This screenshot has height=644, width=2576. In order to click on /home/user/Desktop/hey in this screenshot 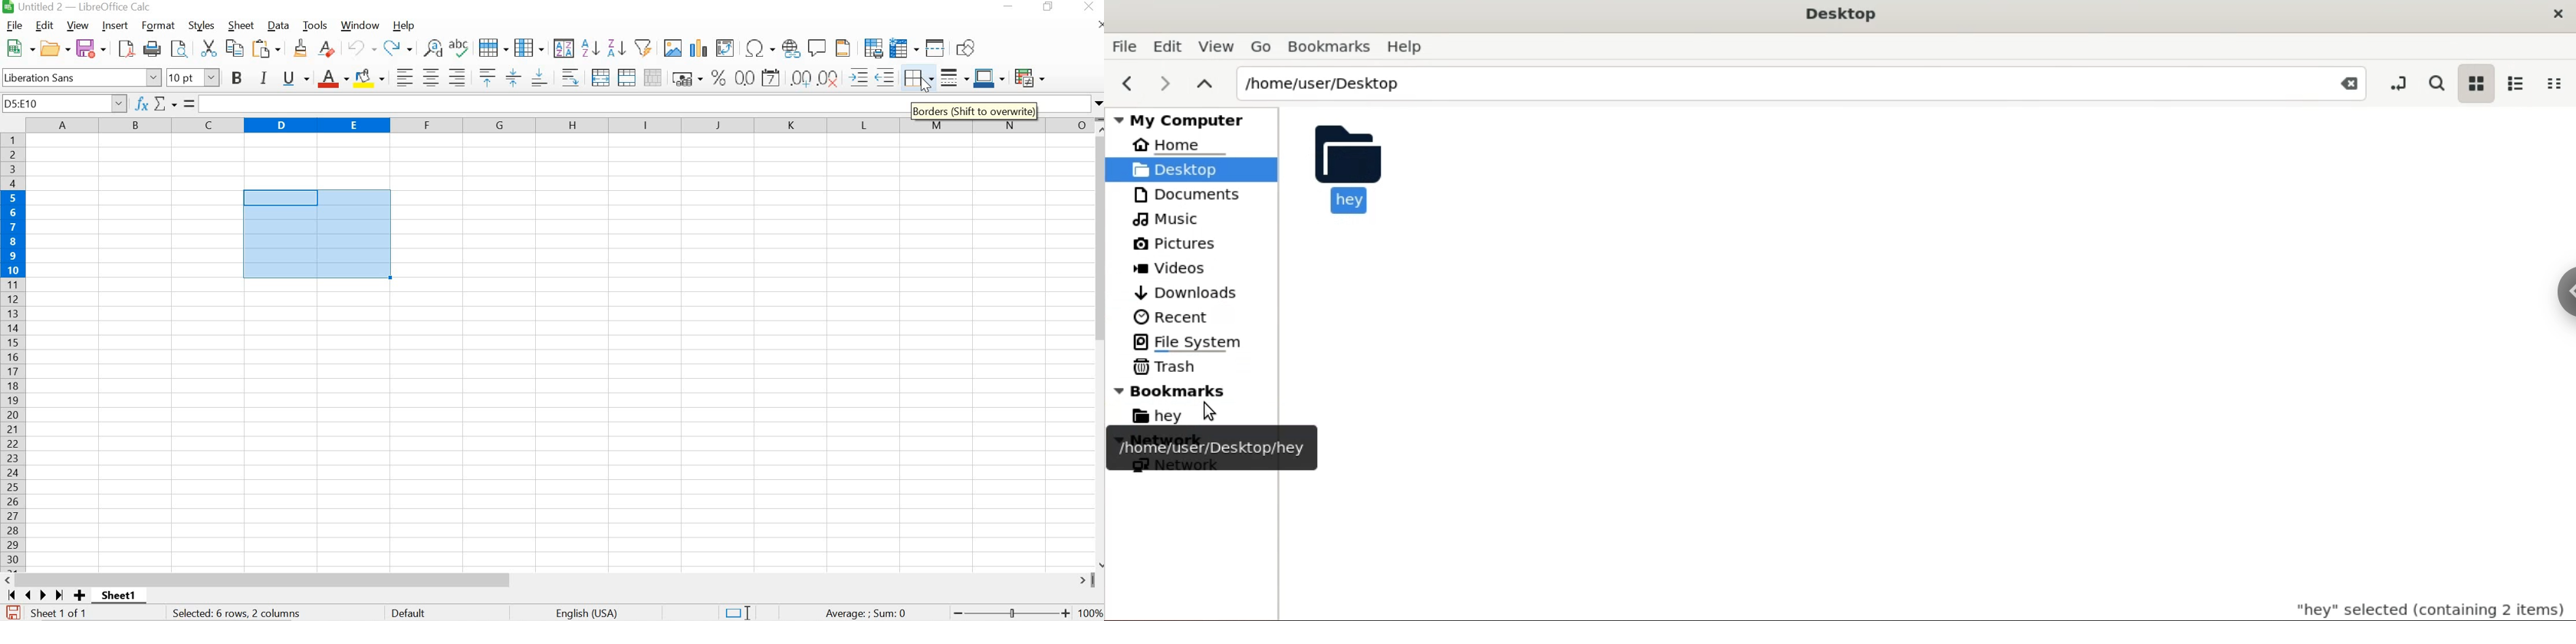, I will do `click(1211, 448)`.